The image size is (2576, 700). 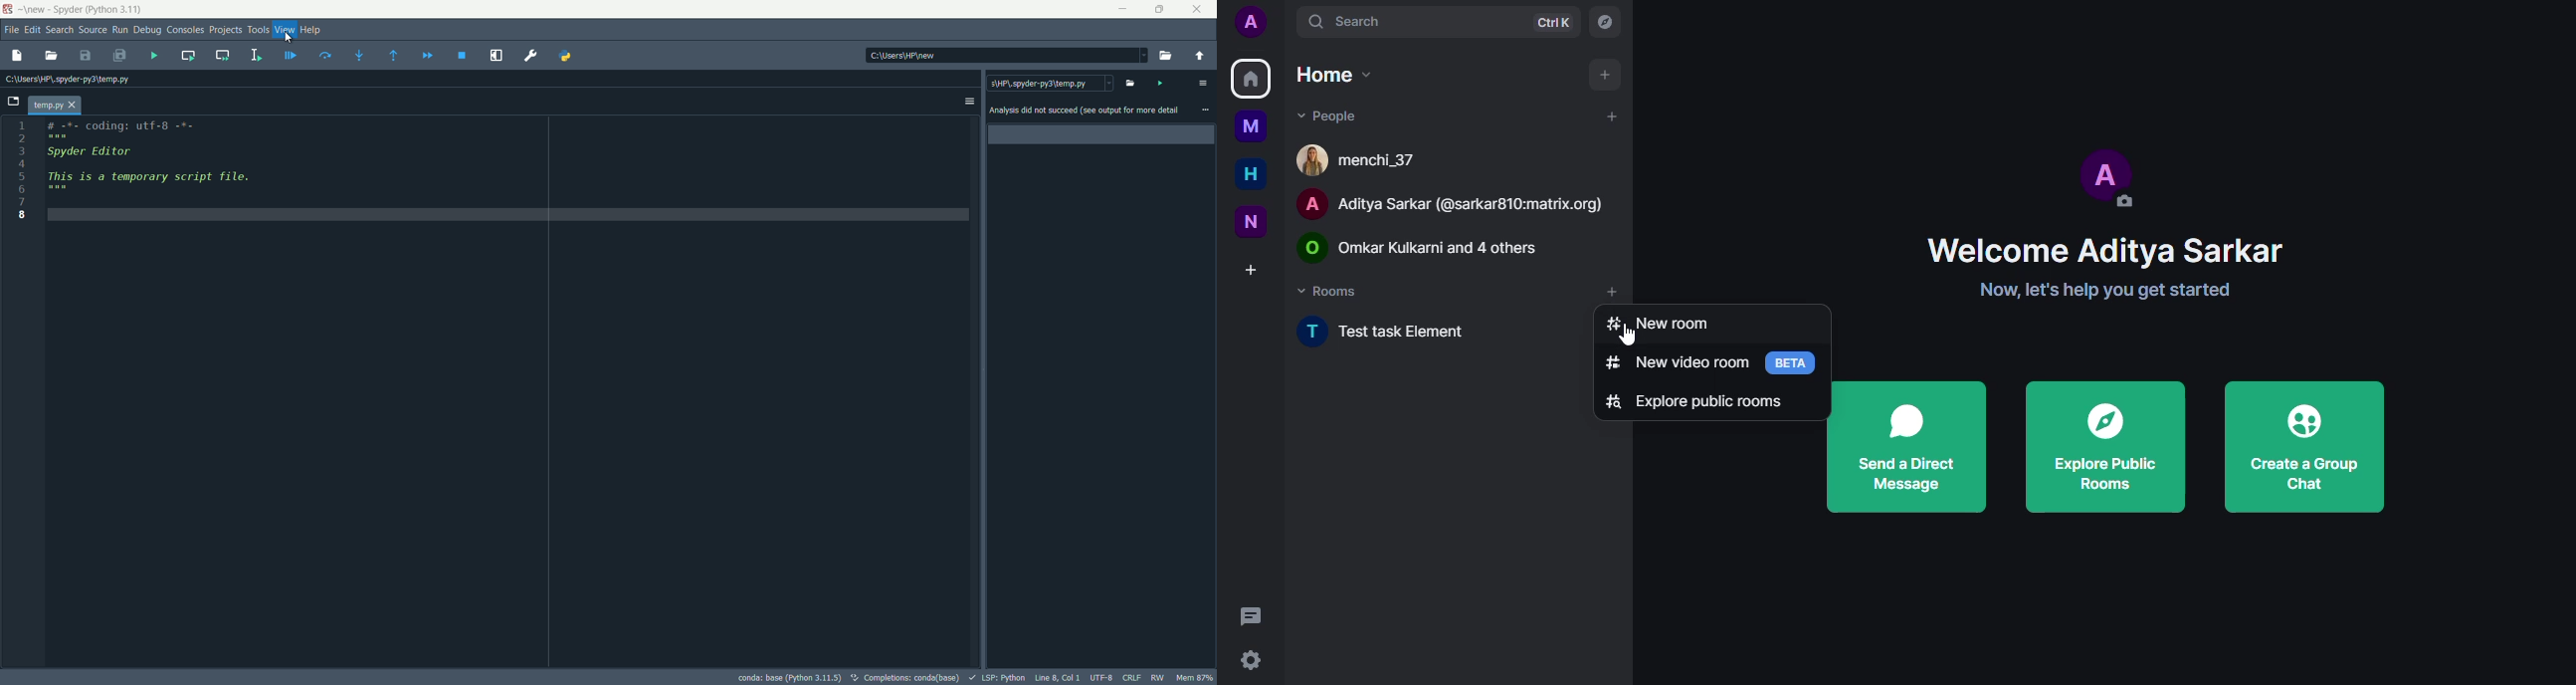 I want to click on browse directory, so click(x=1167, y=56).